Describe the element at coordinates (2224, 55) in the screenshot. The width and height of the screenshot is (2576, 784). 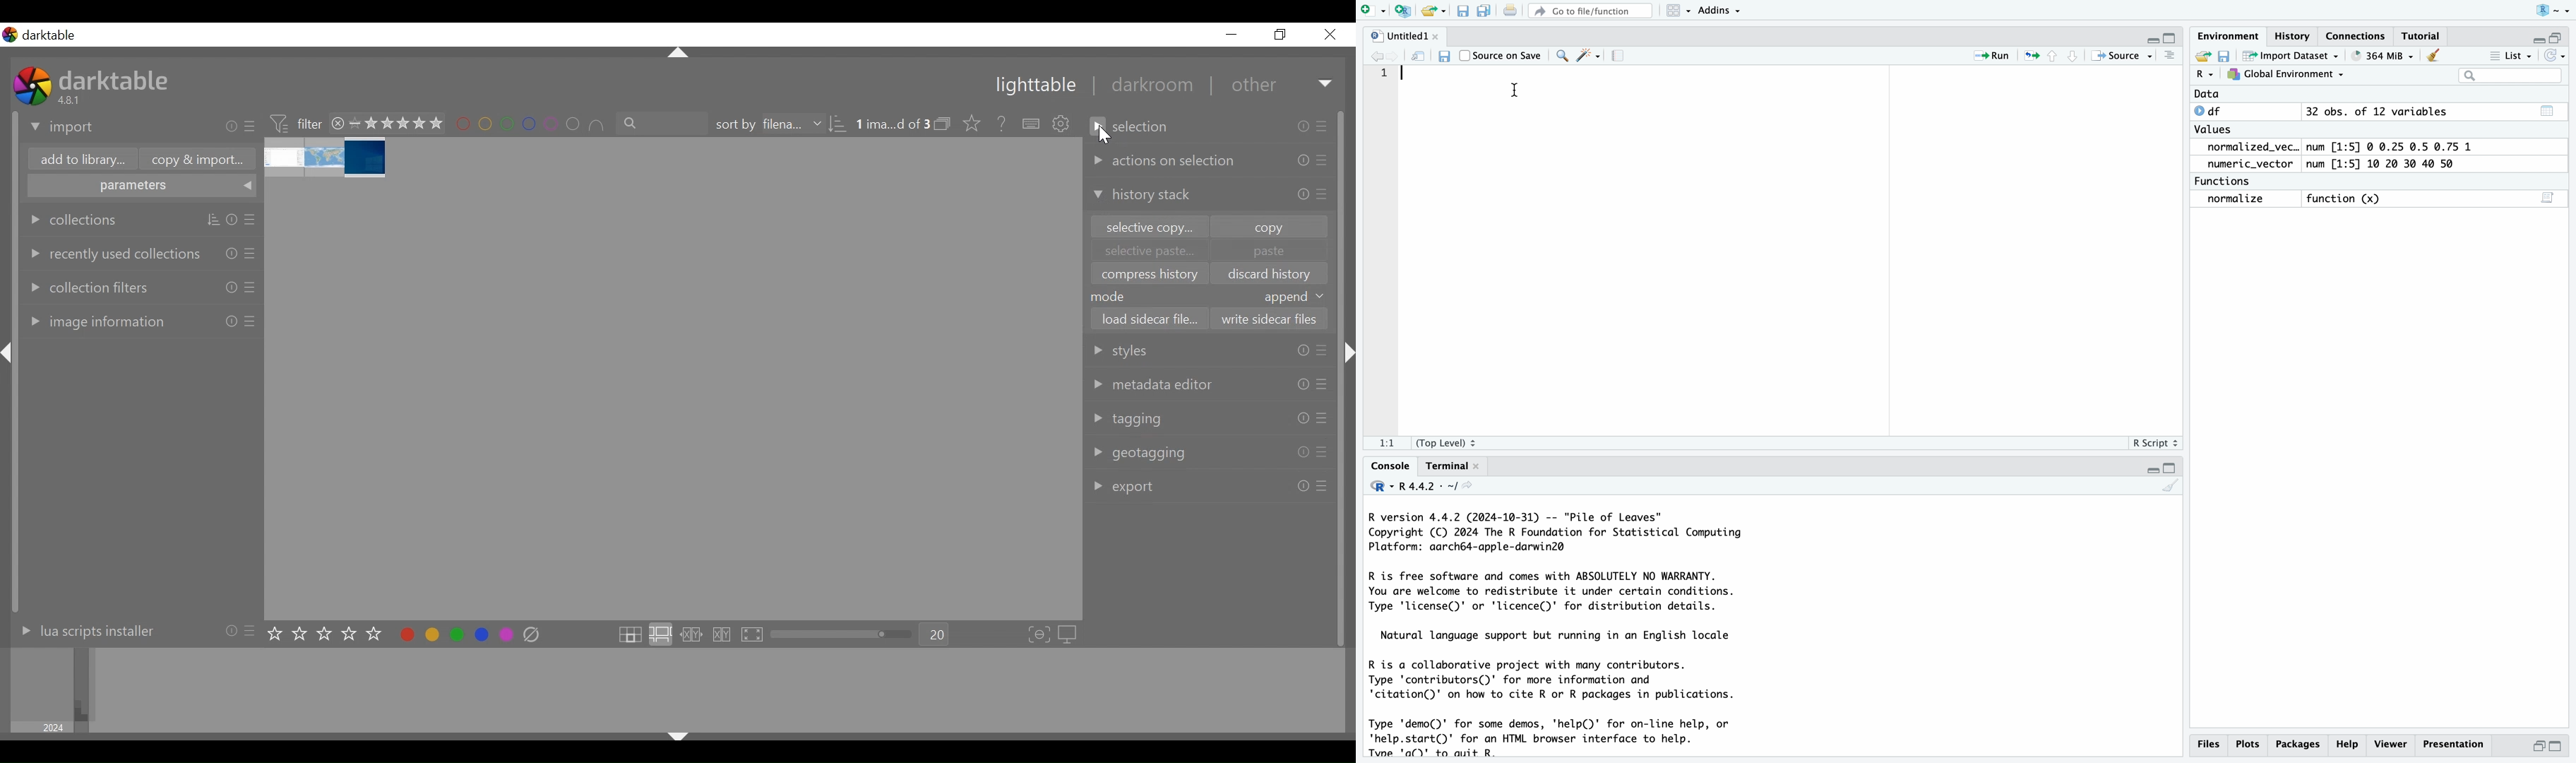
I see `Save` at that location.